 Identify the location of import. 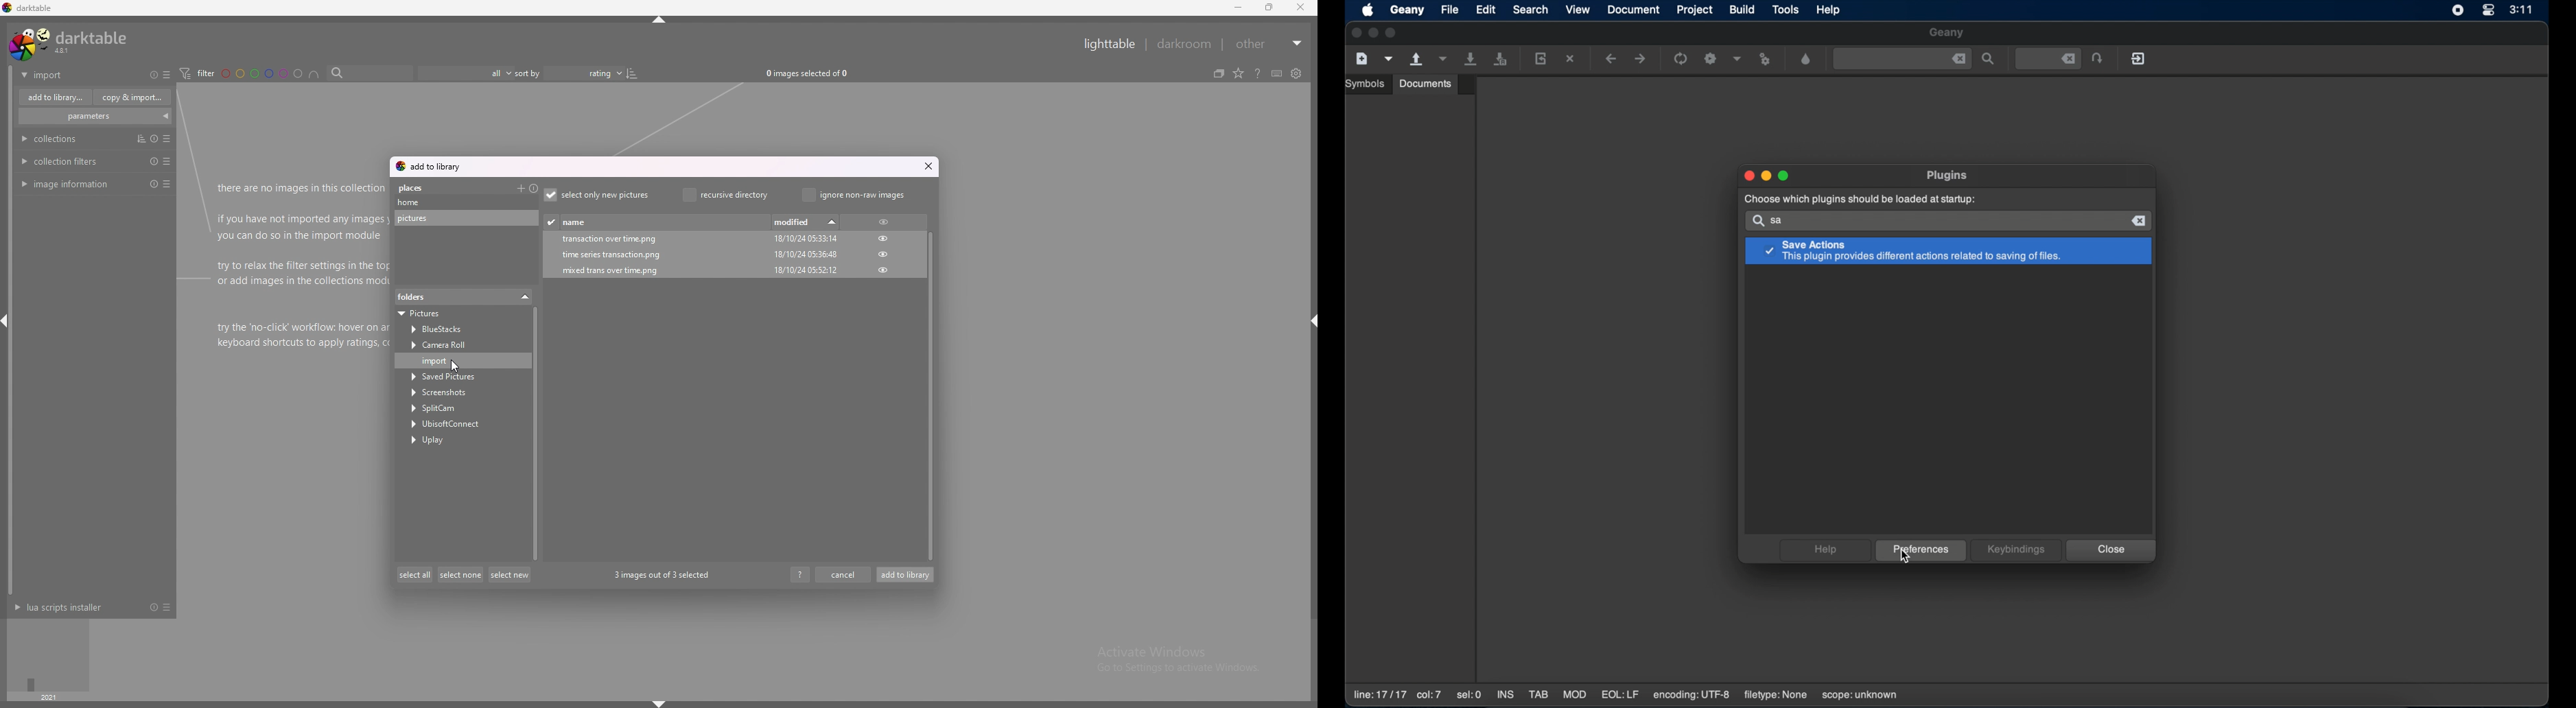
(460, 361).